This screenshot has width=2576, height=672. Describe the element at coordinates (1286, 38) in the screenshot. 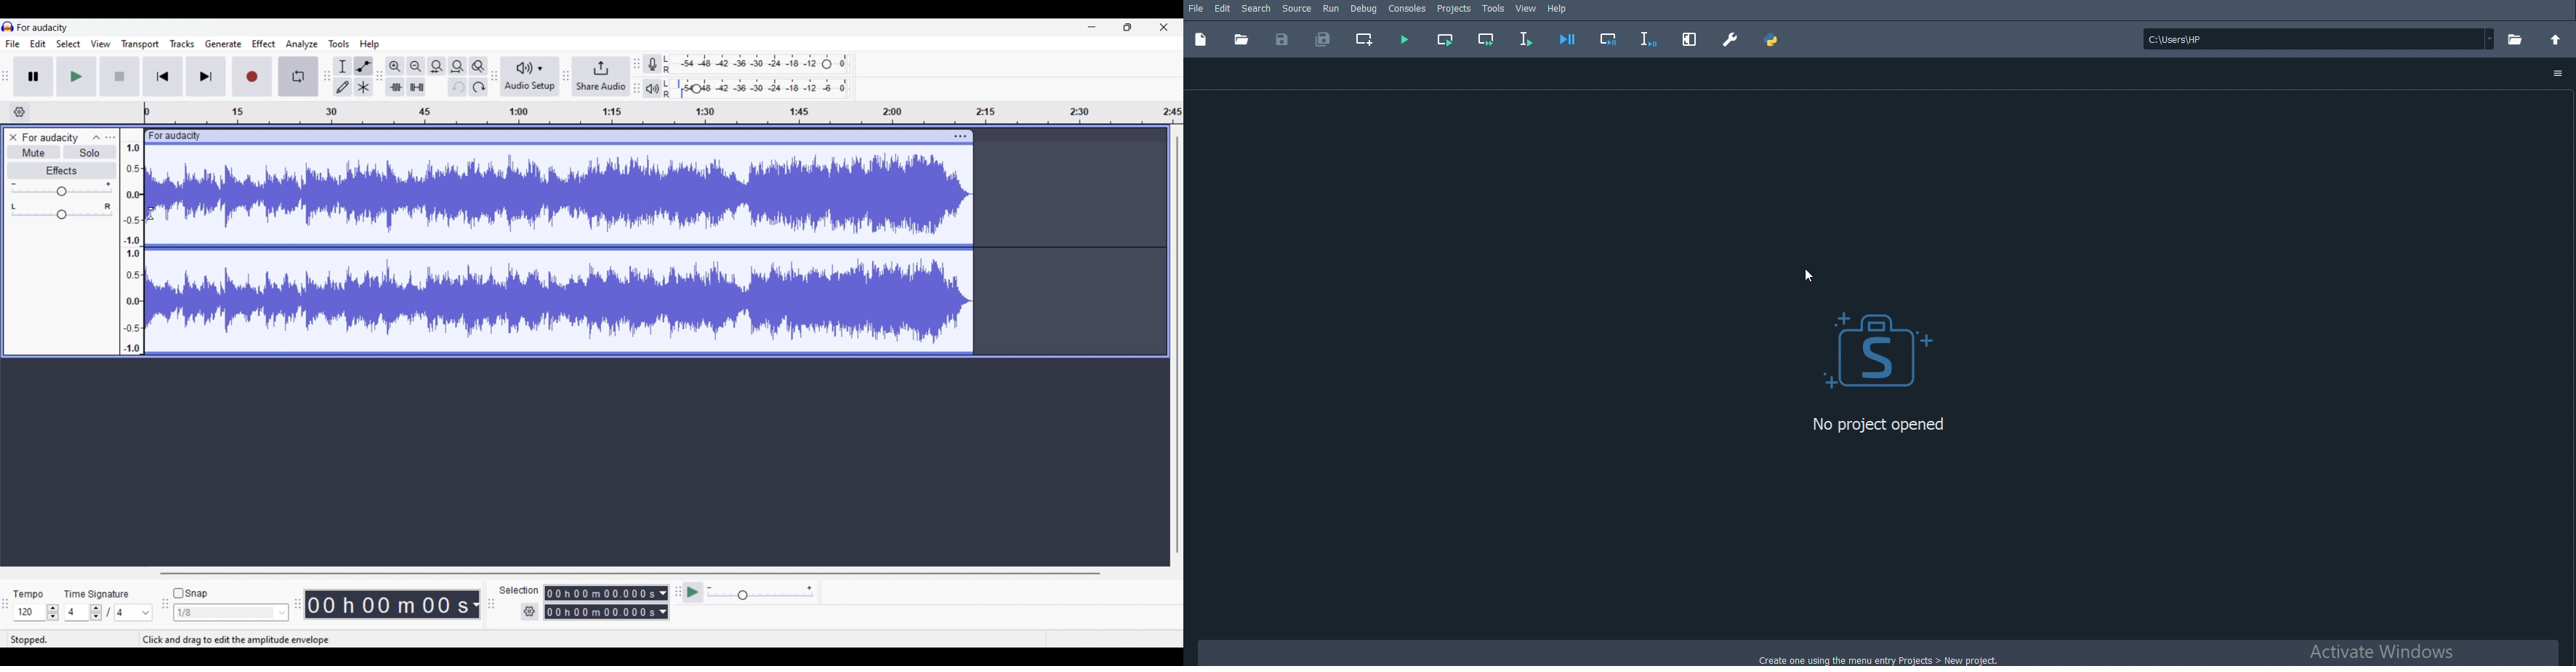

I see `Save file` at that location.